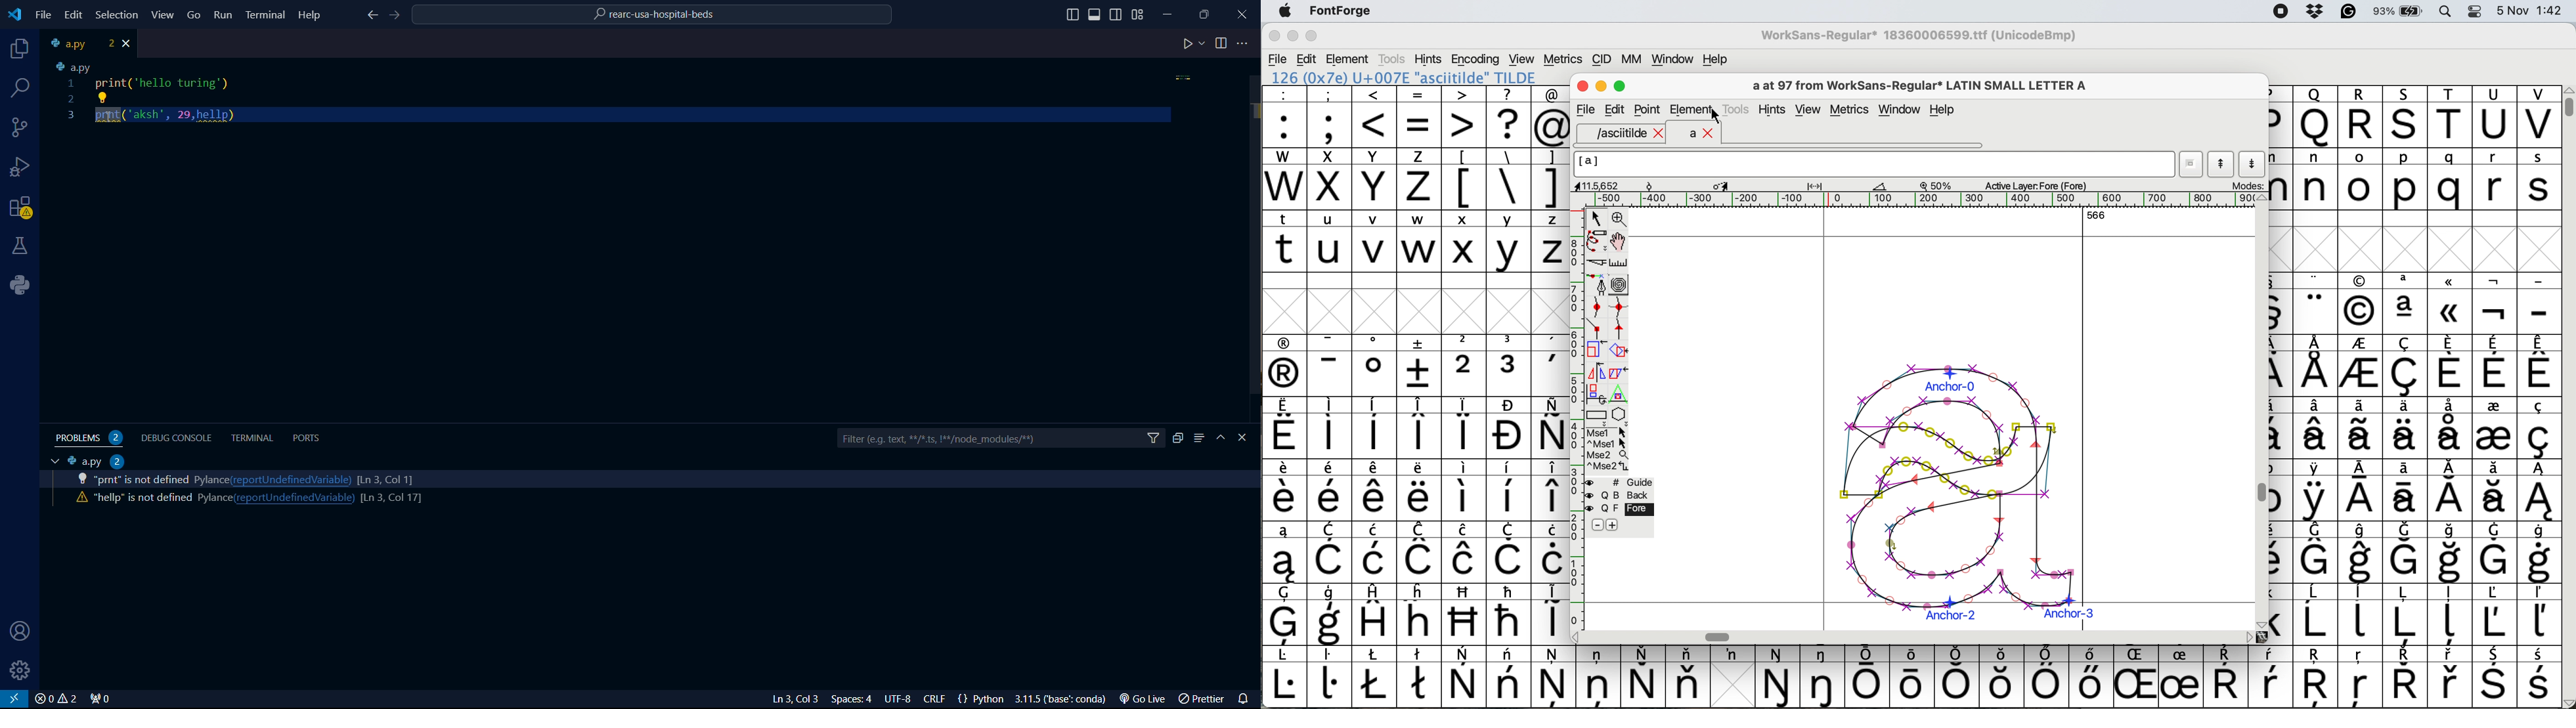 The image size is (2576, 728). Describe the element at coordinates (1619, 394) in the screenshot. I see `perform a perspective transformation on selection` at that location.